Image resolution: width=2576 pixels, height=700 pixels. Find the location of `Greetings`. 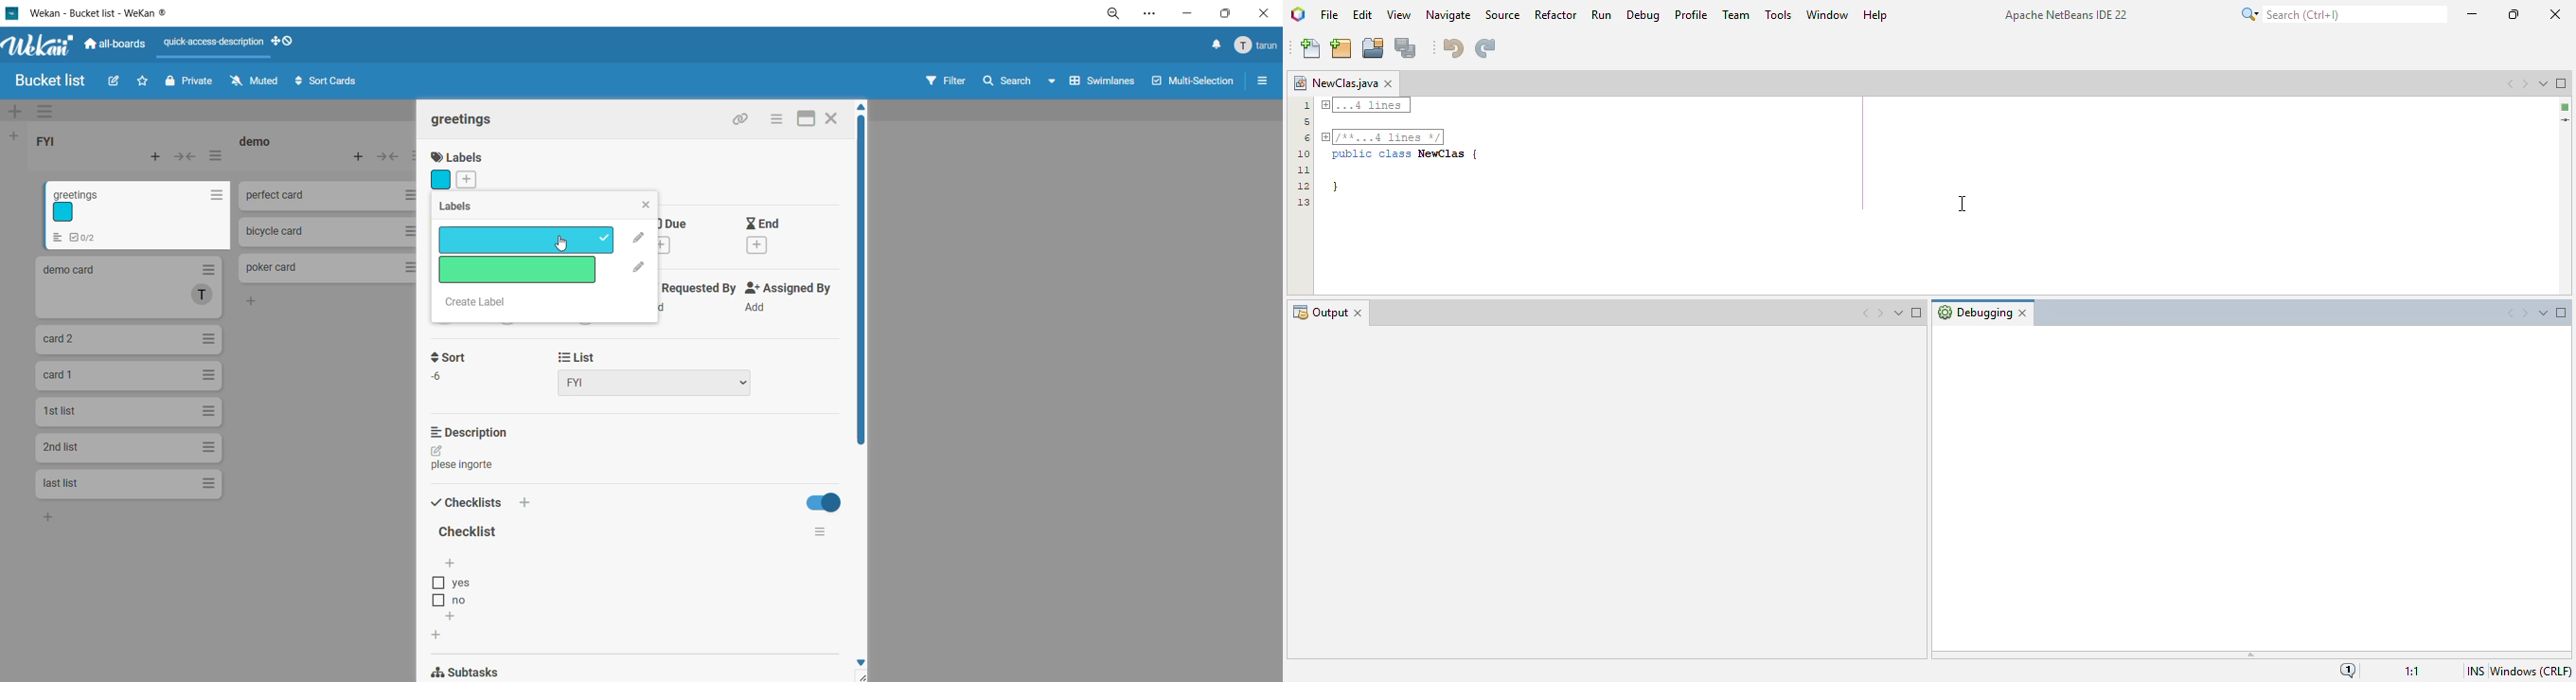

Greetings is located at coordinates (466, 119).